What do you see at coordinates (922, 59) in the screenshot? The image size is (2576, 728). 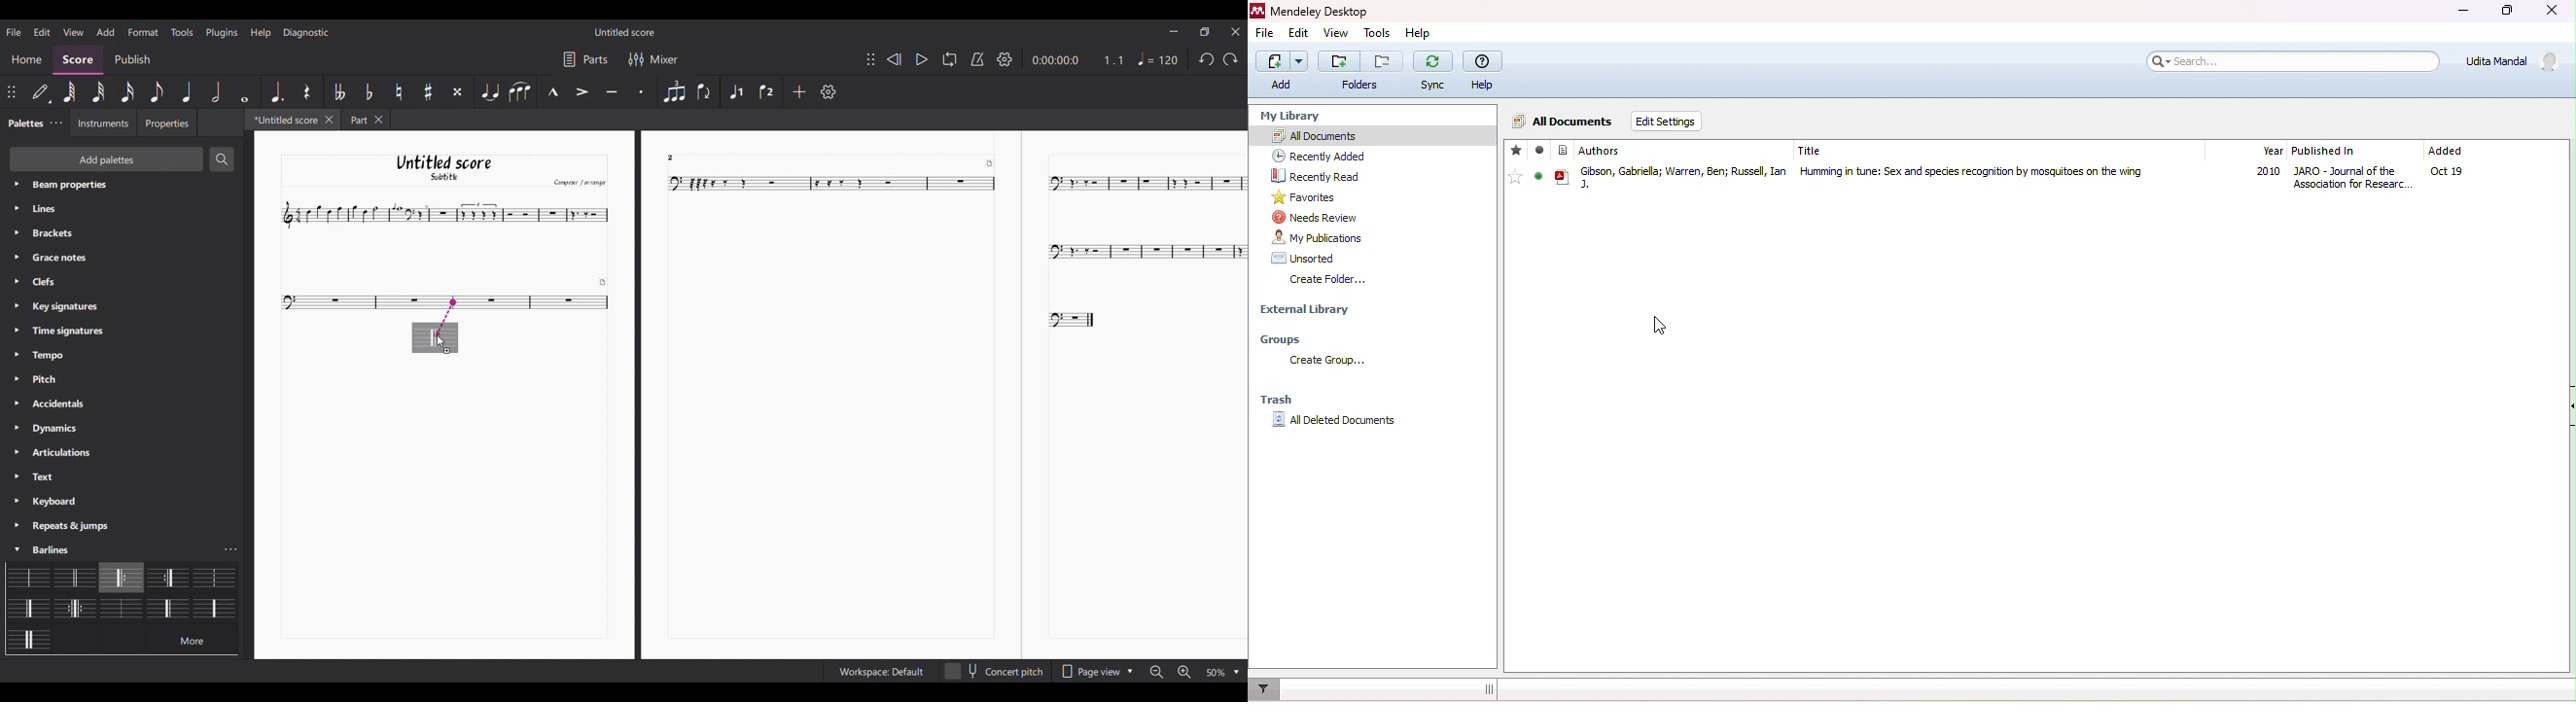 I see `Play` at bounding box center [922, 59].